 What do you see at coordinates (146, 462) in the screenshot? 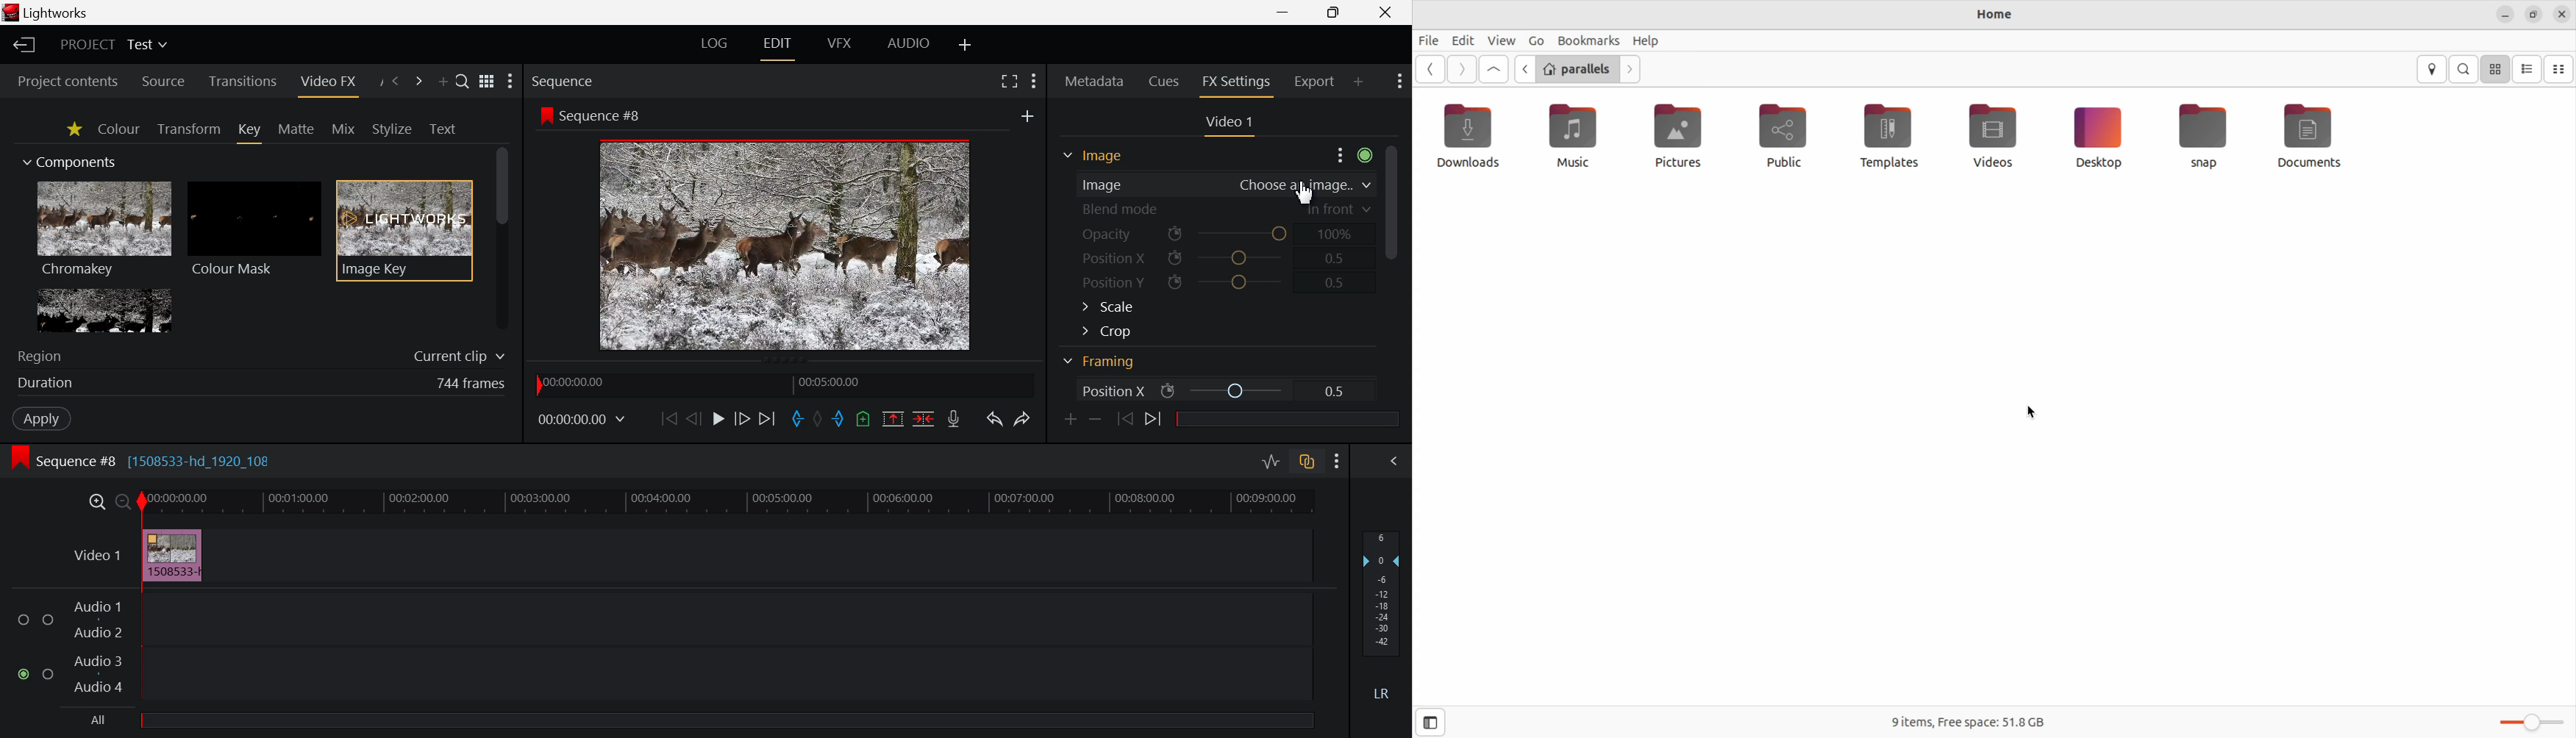
I see `Sequence #8 [1508533-hd_1920_108` at bounding box center [146, 462].